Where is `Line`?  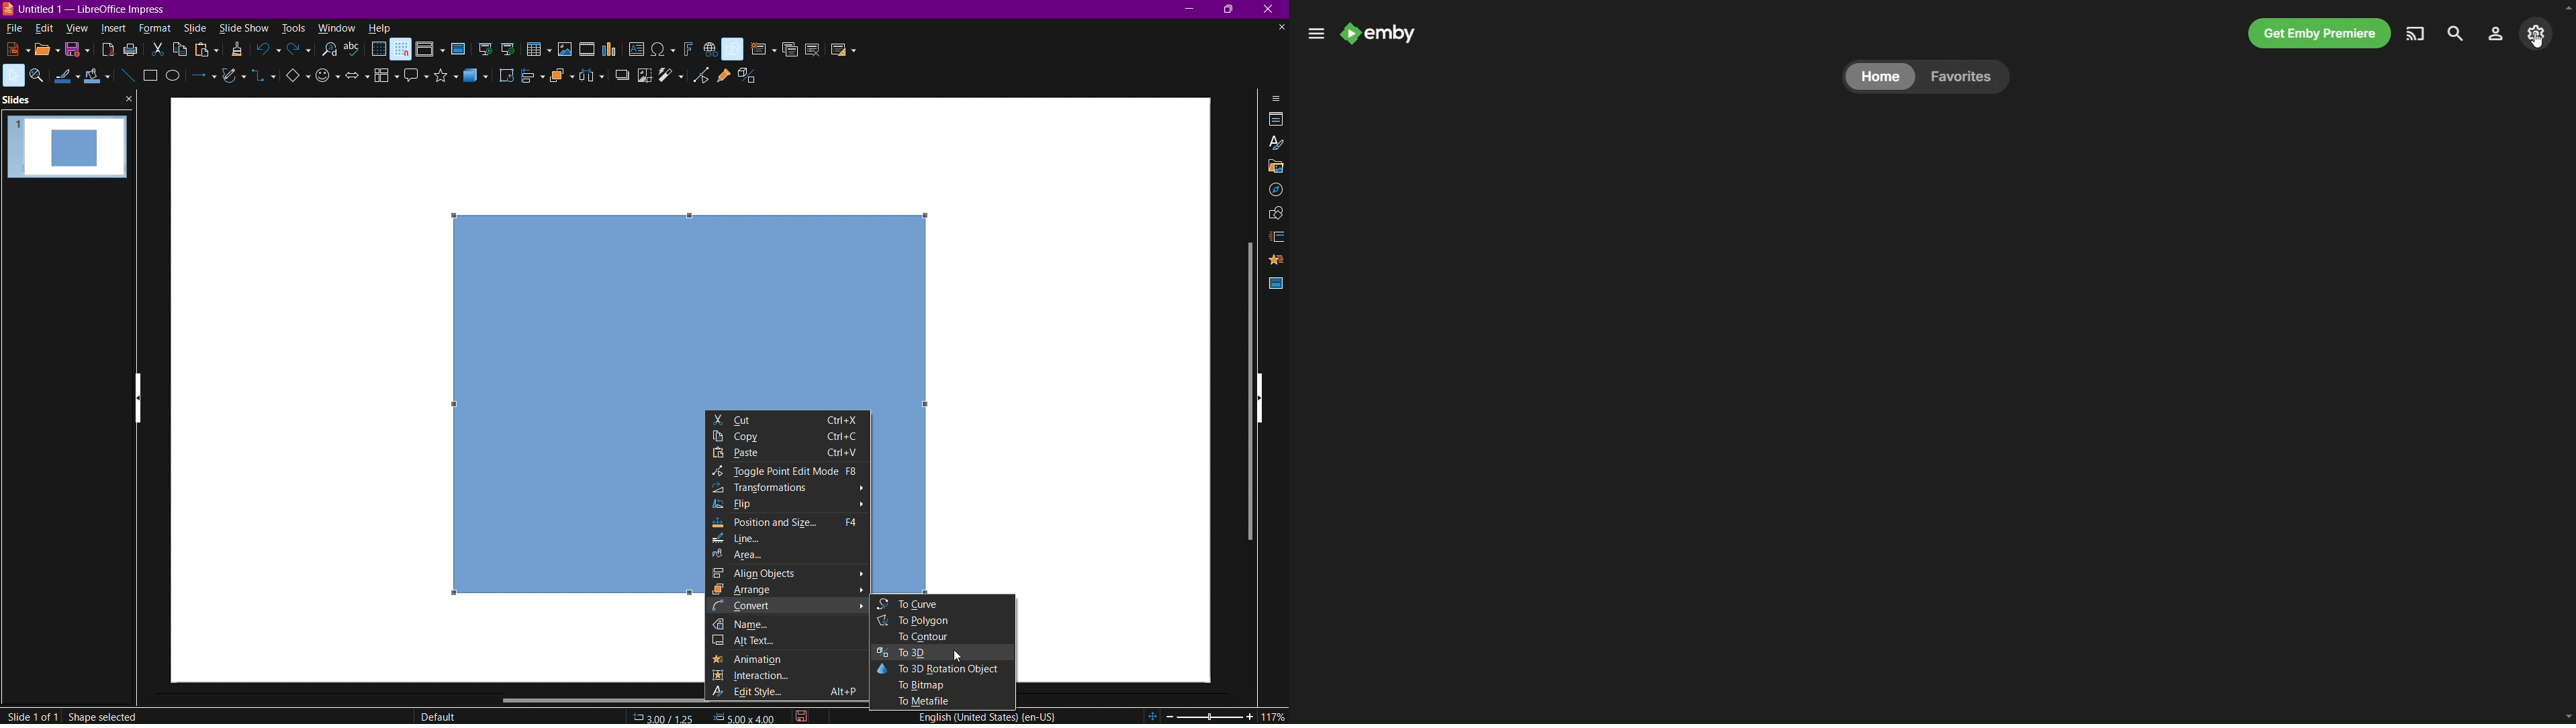 Line is located at coordinates (128, 76).